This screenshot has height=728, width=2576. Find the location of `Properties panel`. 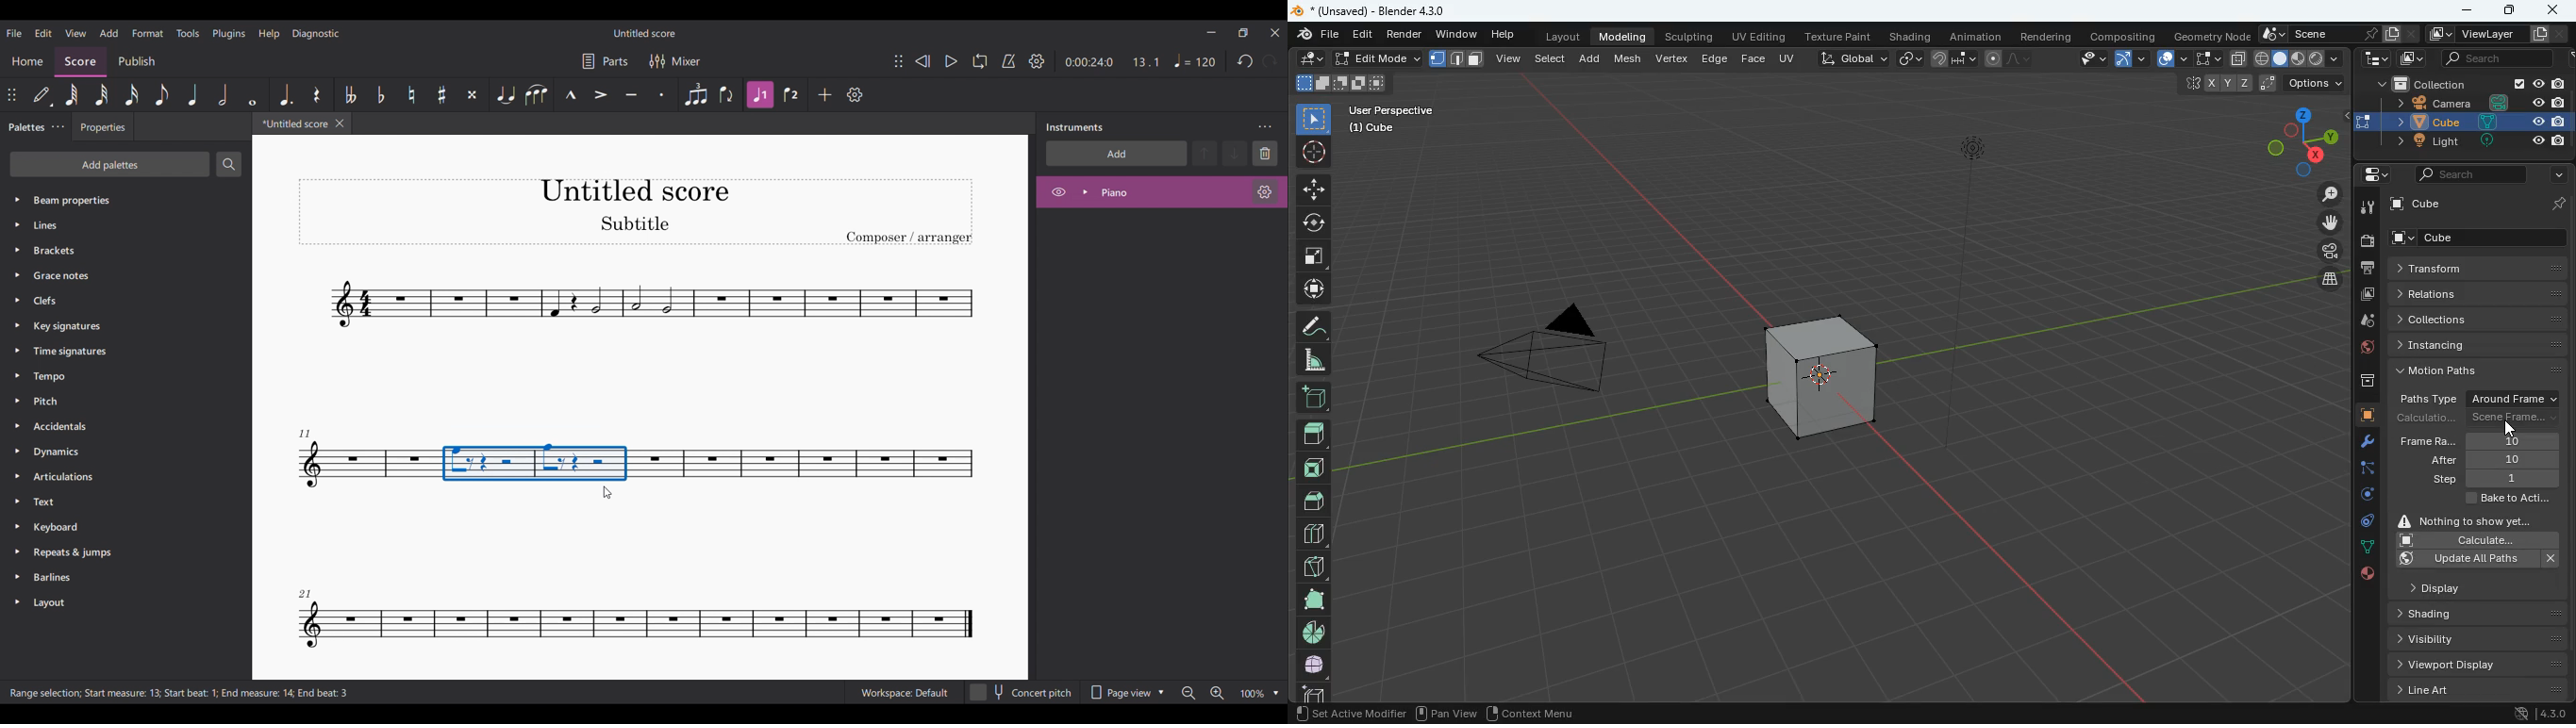

Properties panel is located at coordinates (103, 130).